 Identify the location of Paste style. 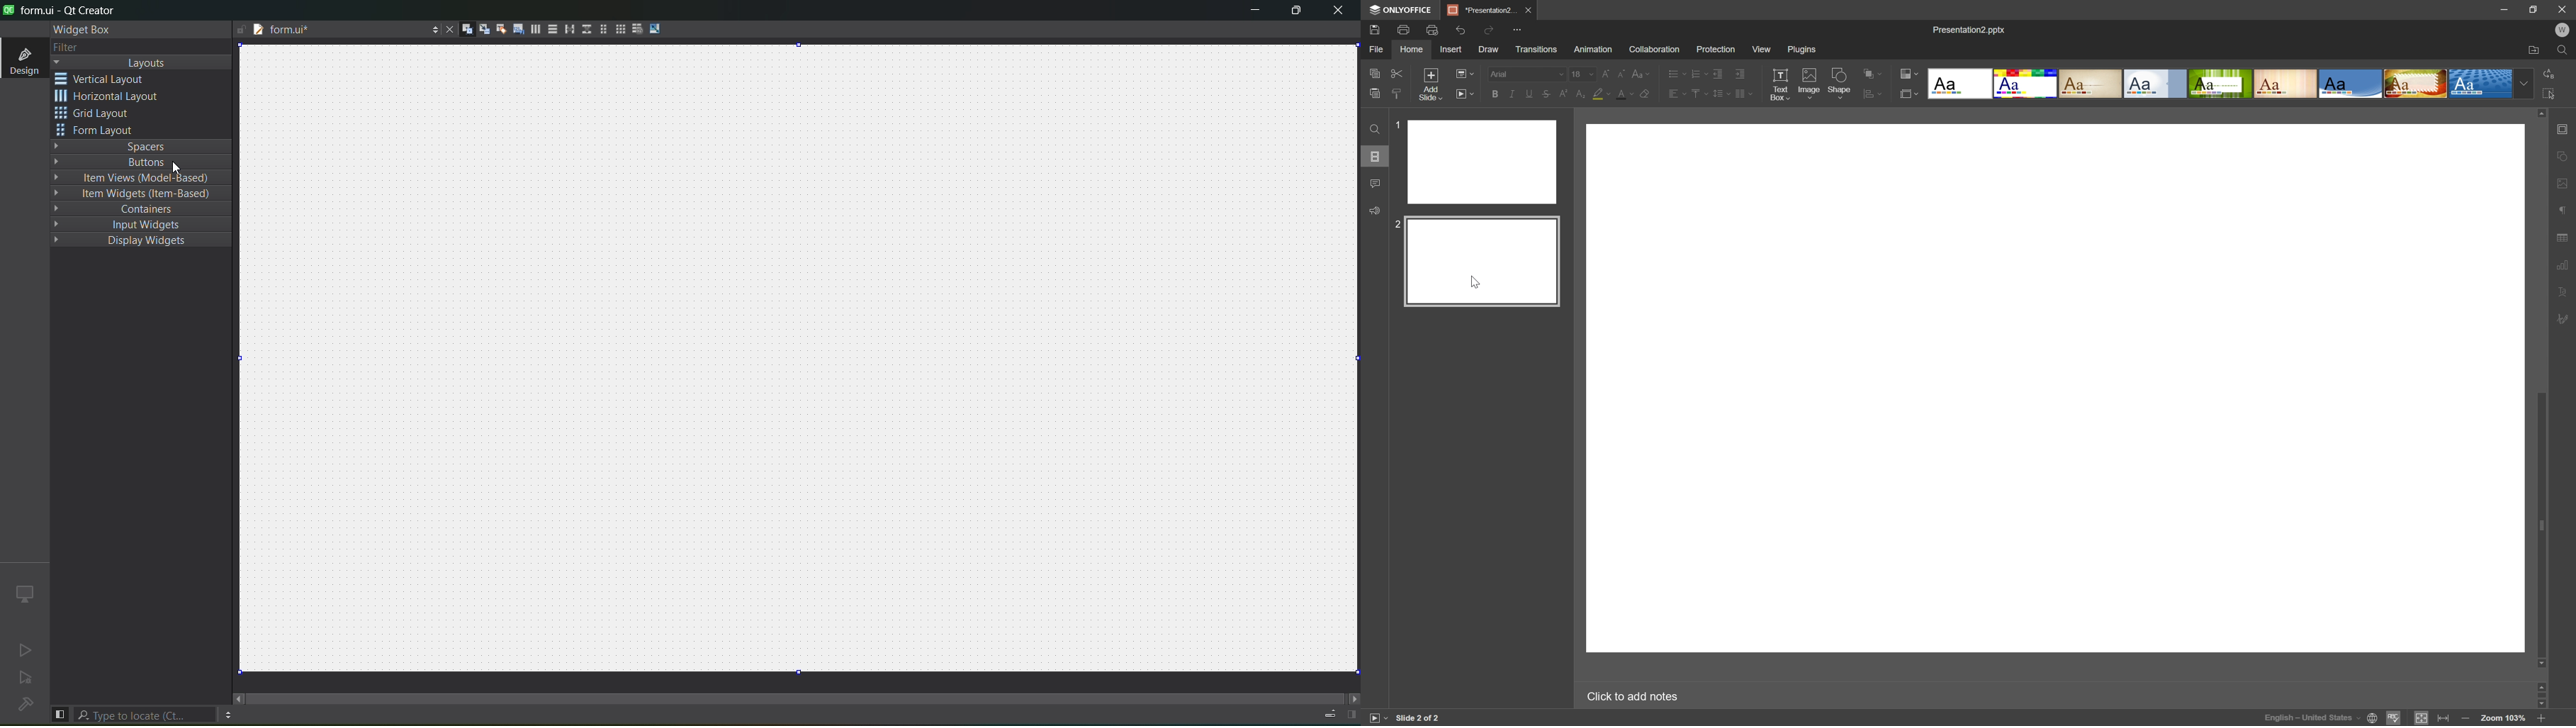
(1396, 95).